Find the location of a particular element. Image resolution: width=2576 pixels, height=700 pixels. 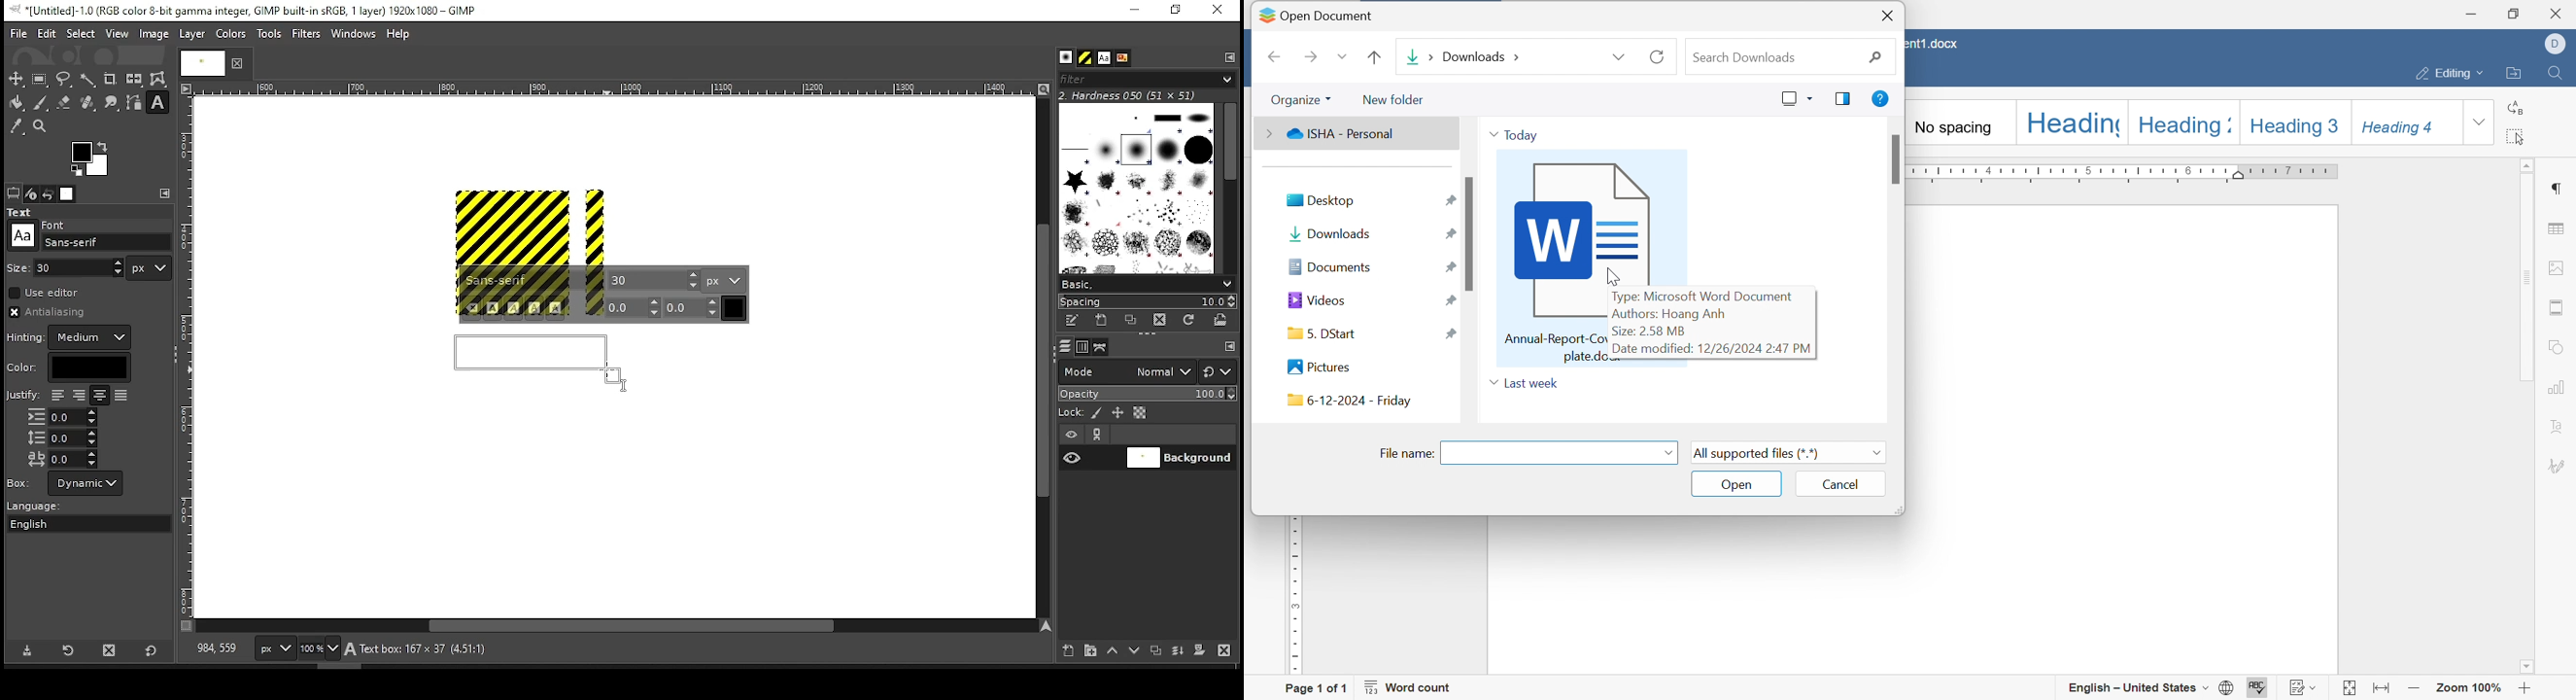

antialiasing is located at coordinates (52, 312).